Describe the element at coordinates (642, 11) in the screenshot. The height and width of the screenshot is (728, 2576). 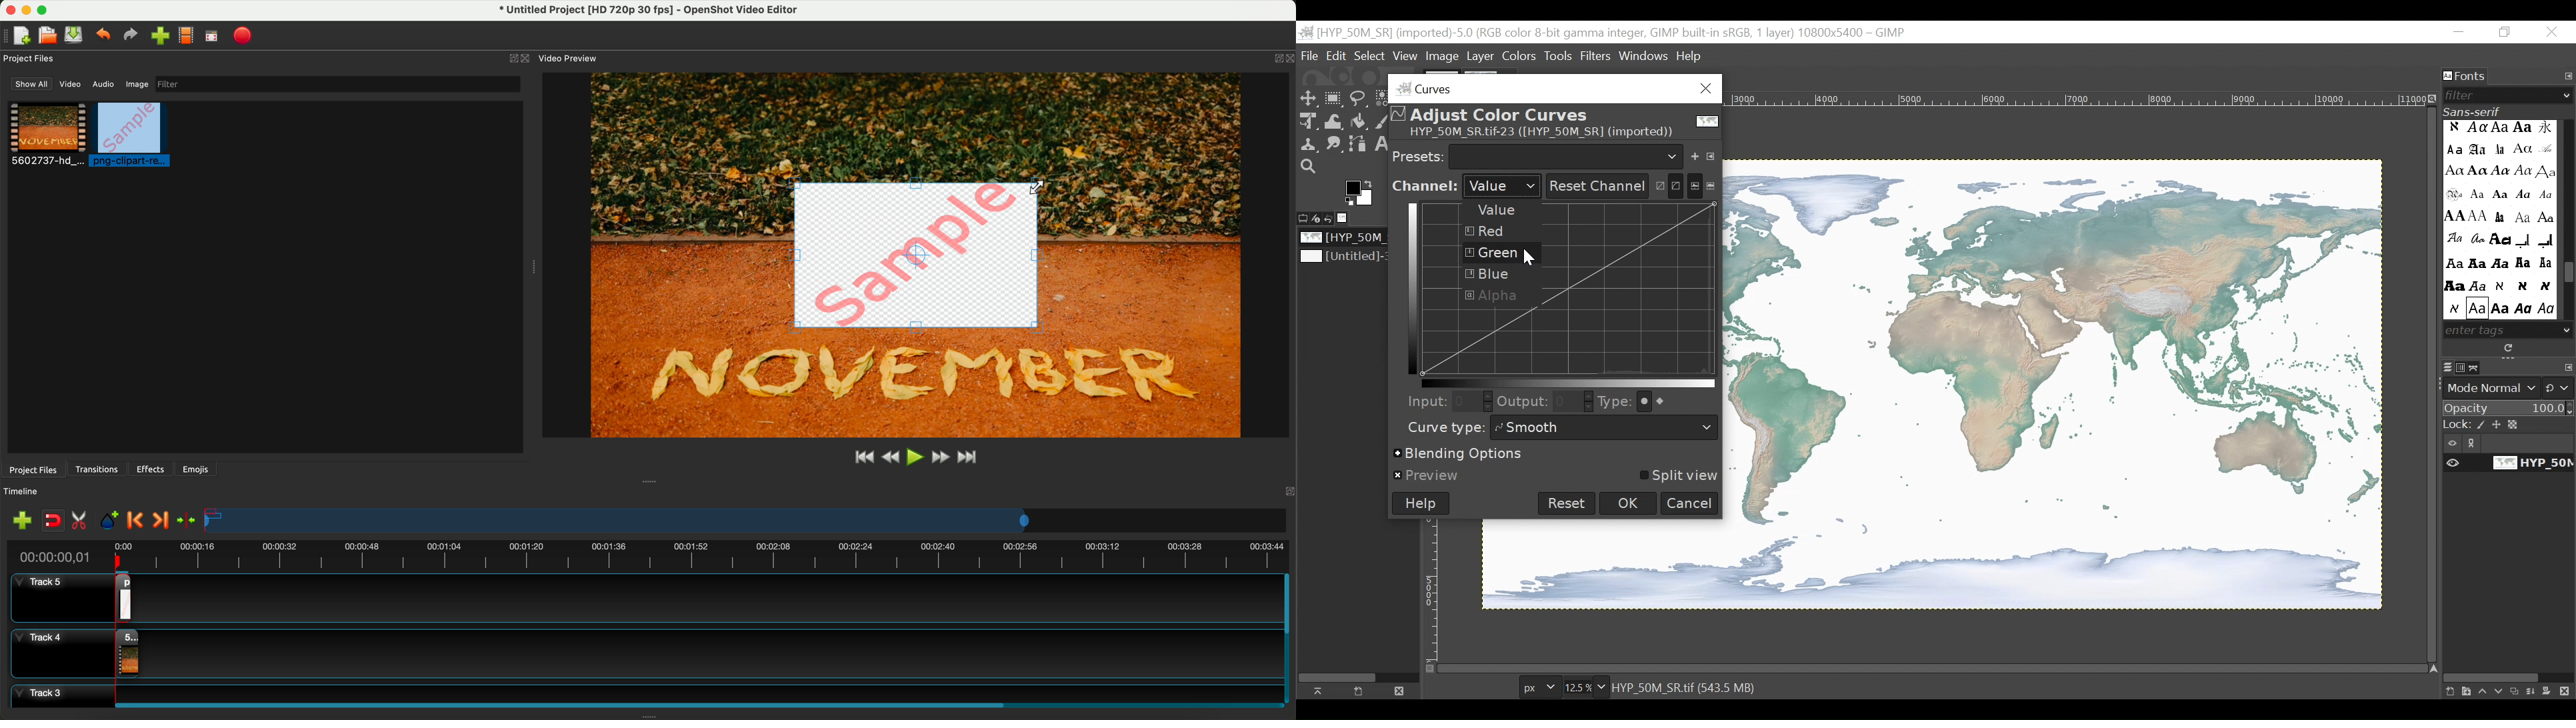
I see `file name` at that location.